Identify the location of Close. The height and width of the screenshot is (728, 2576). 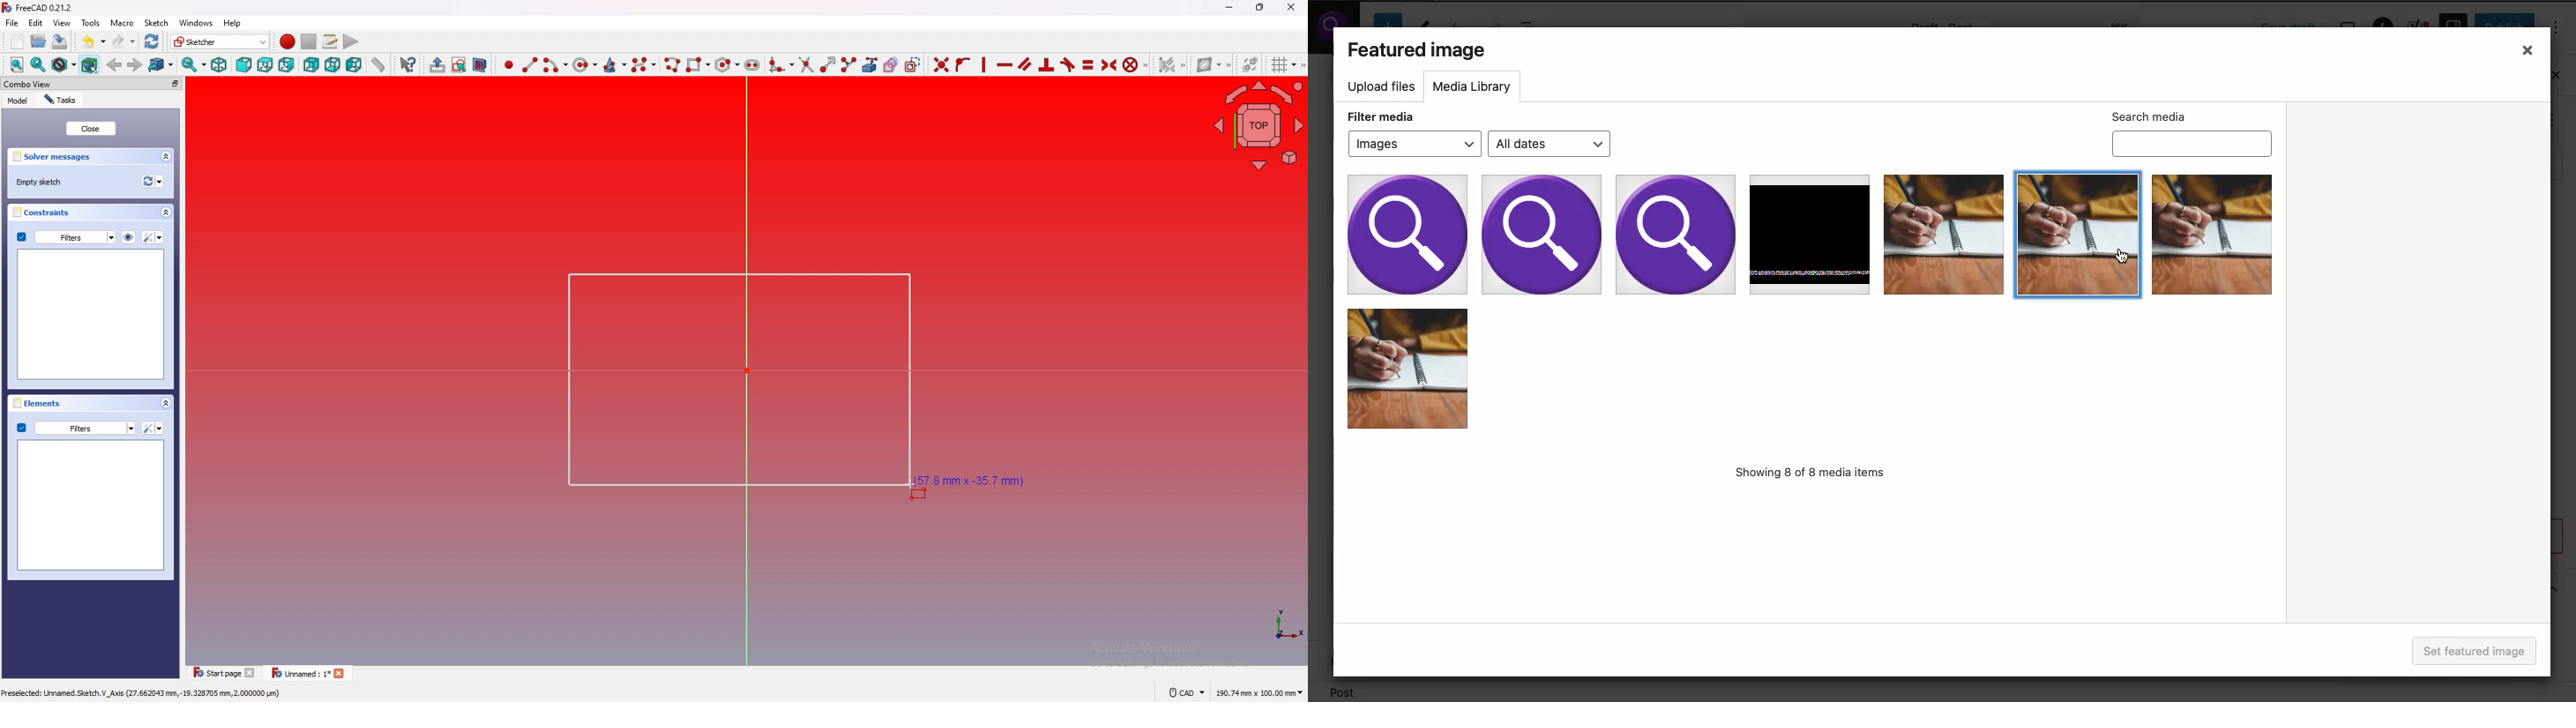
(2527, 52).